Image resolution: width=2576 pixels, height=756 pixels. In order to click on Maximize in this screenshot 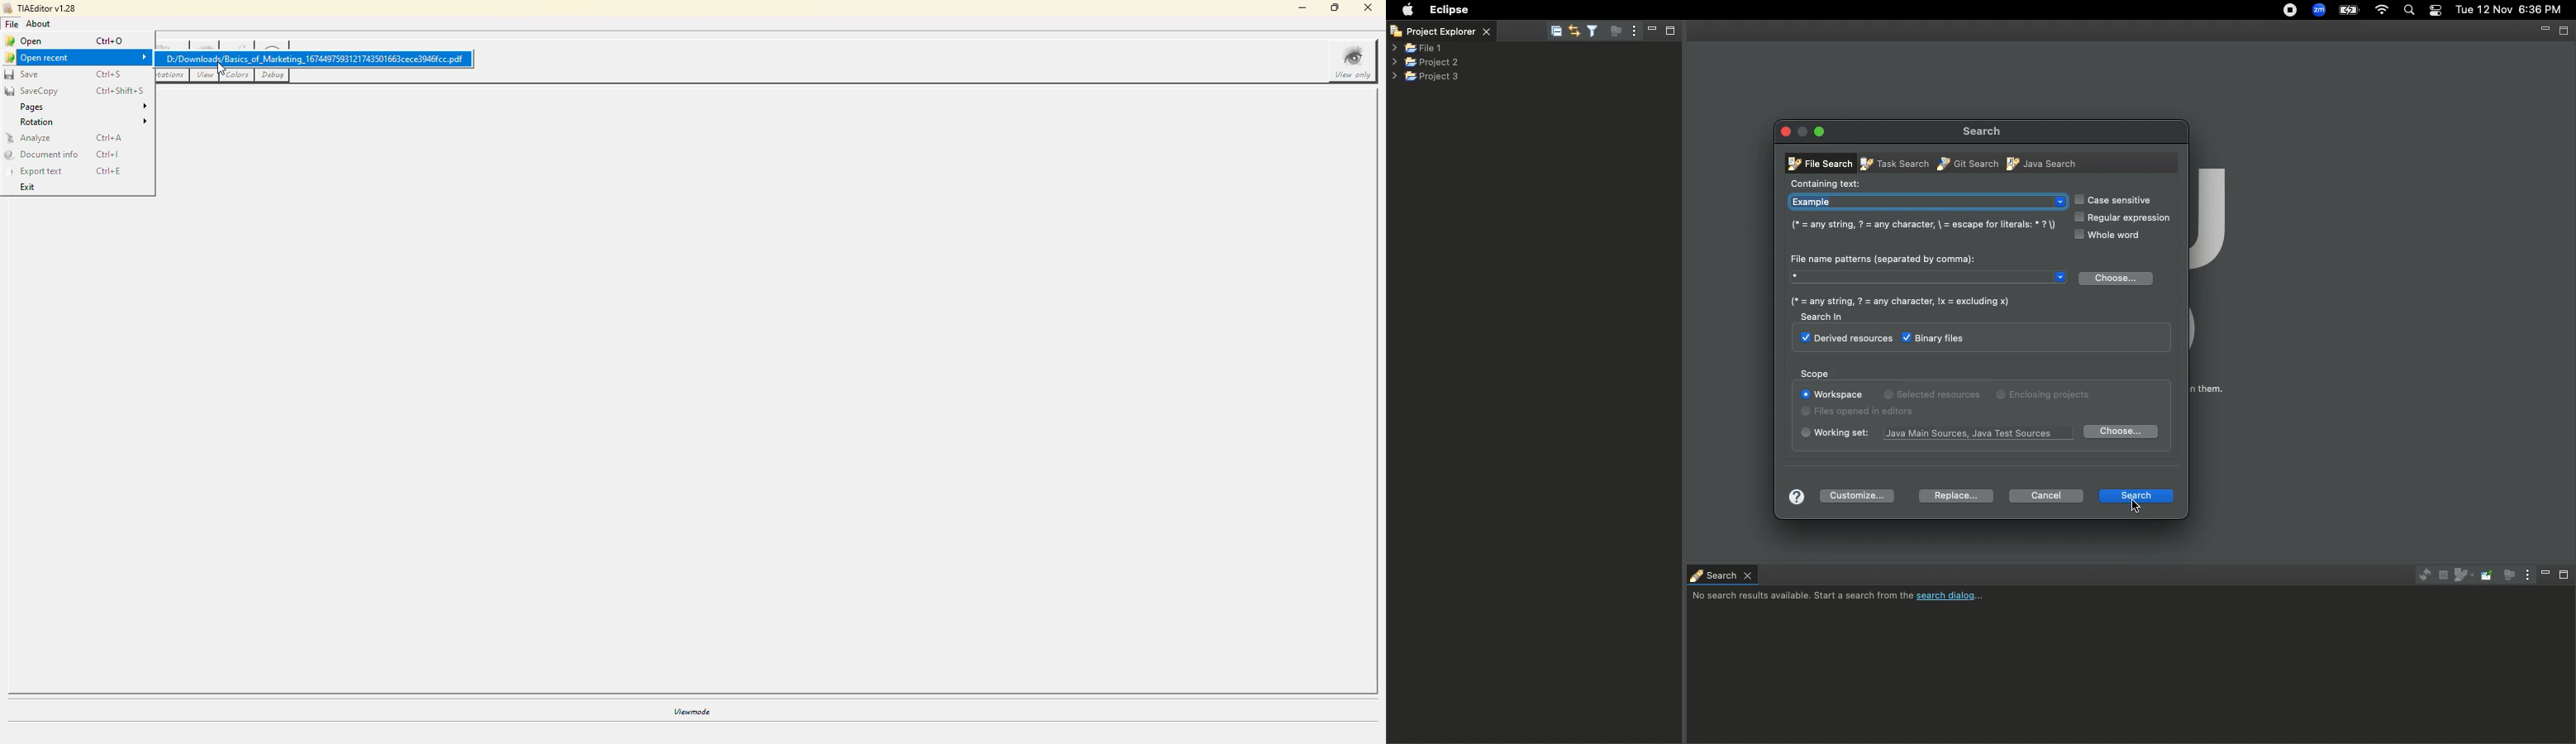, I will do `click(2565, 31)`.